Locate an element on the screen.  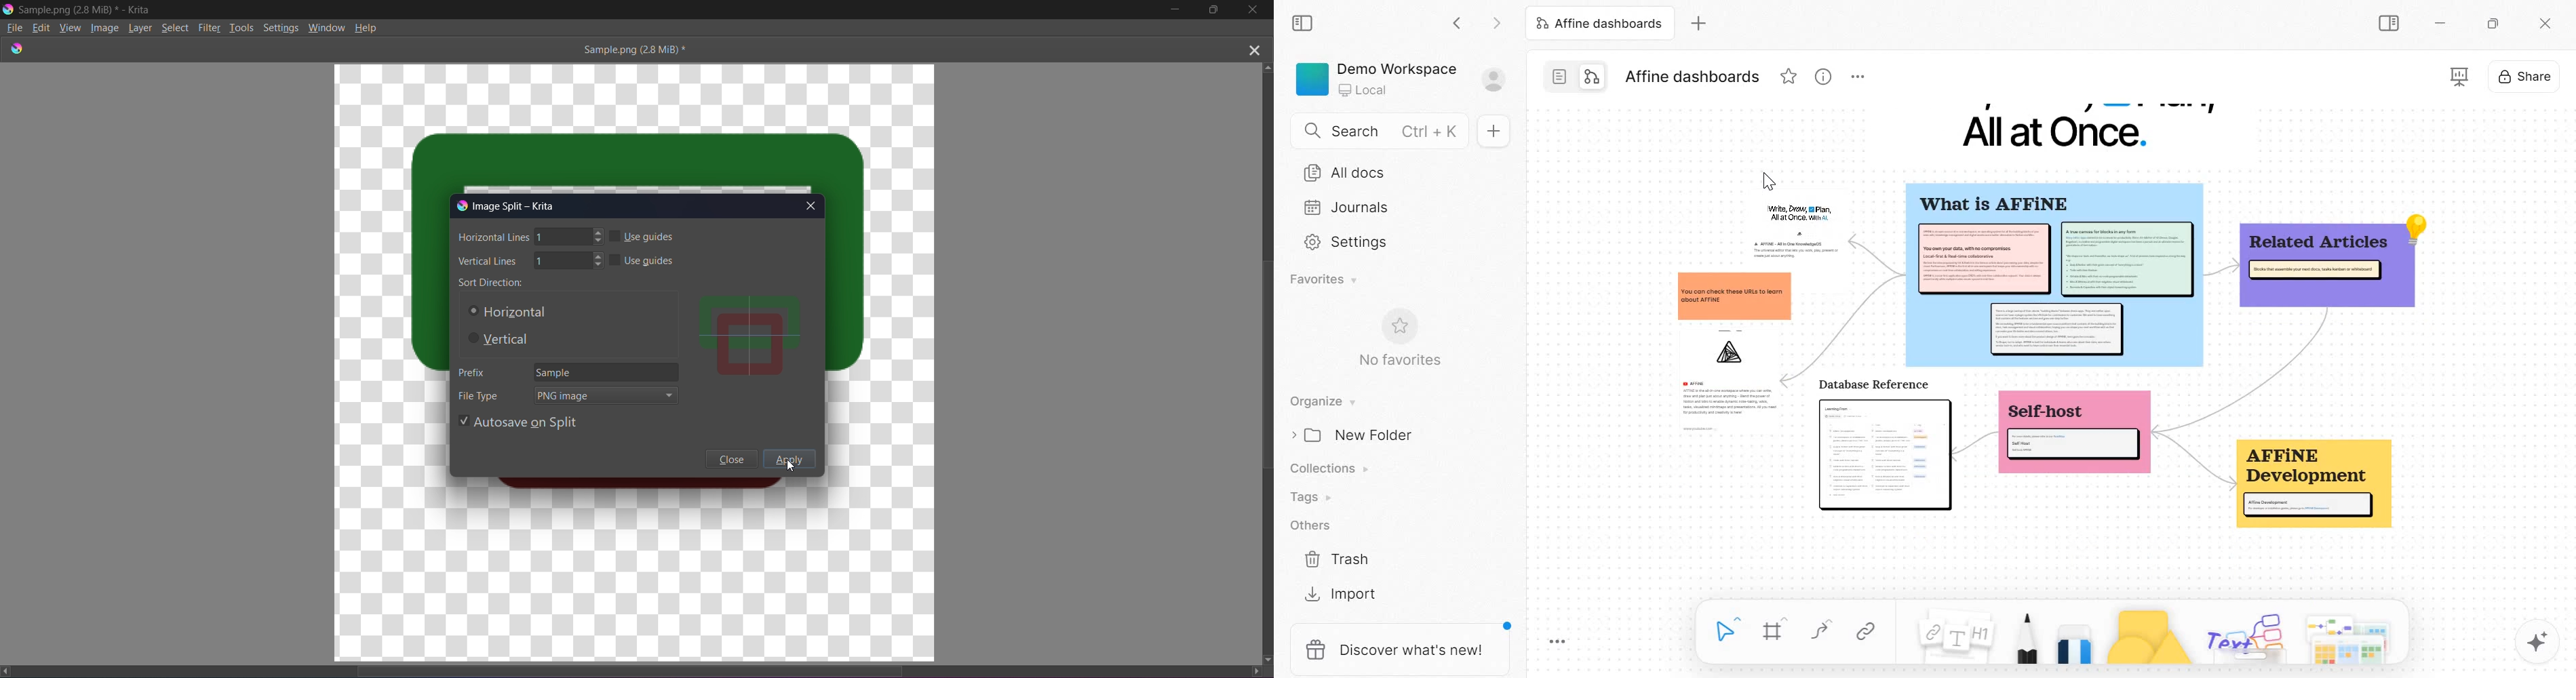
Close Canvas is located at coordinates (1254, 48).